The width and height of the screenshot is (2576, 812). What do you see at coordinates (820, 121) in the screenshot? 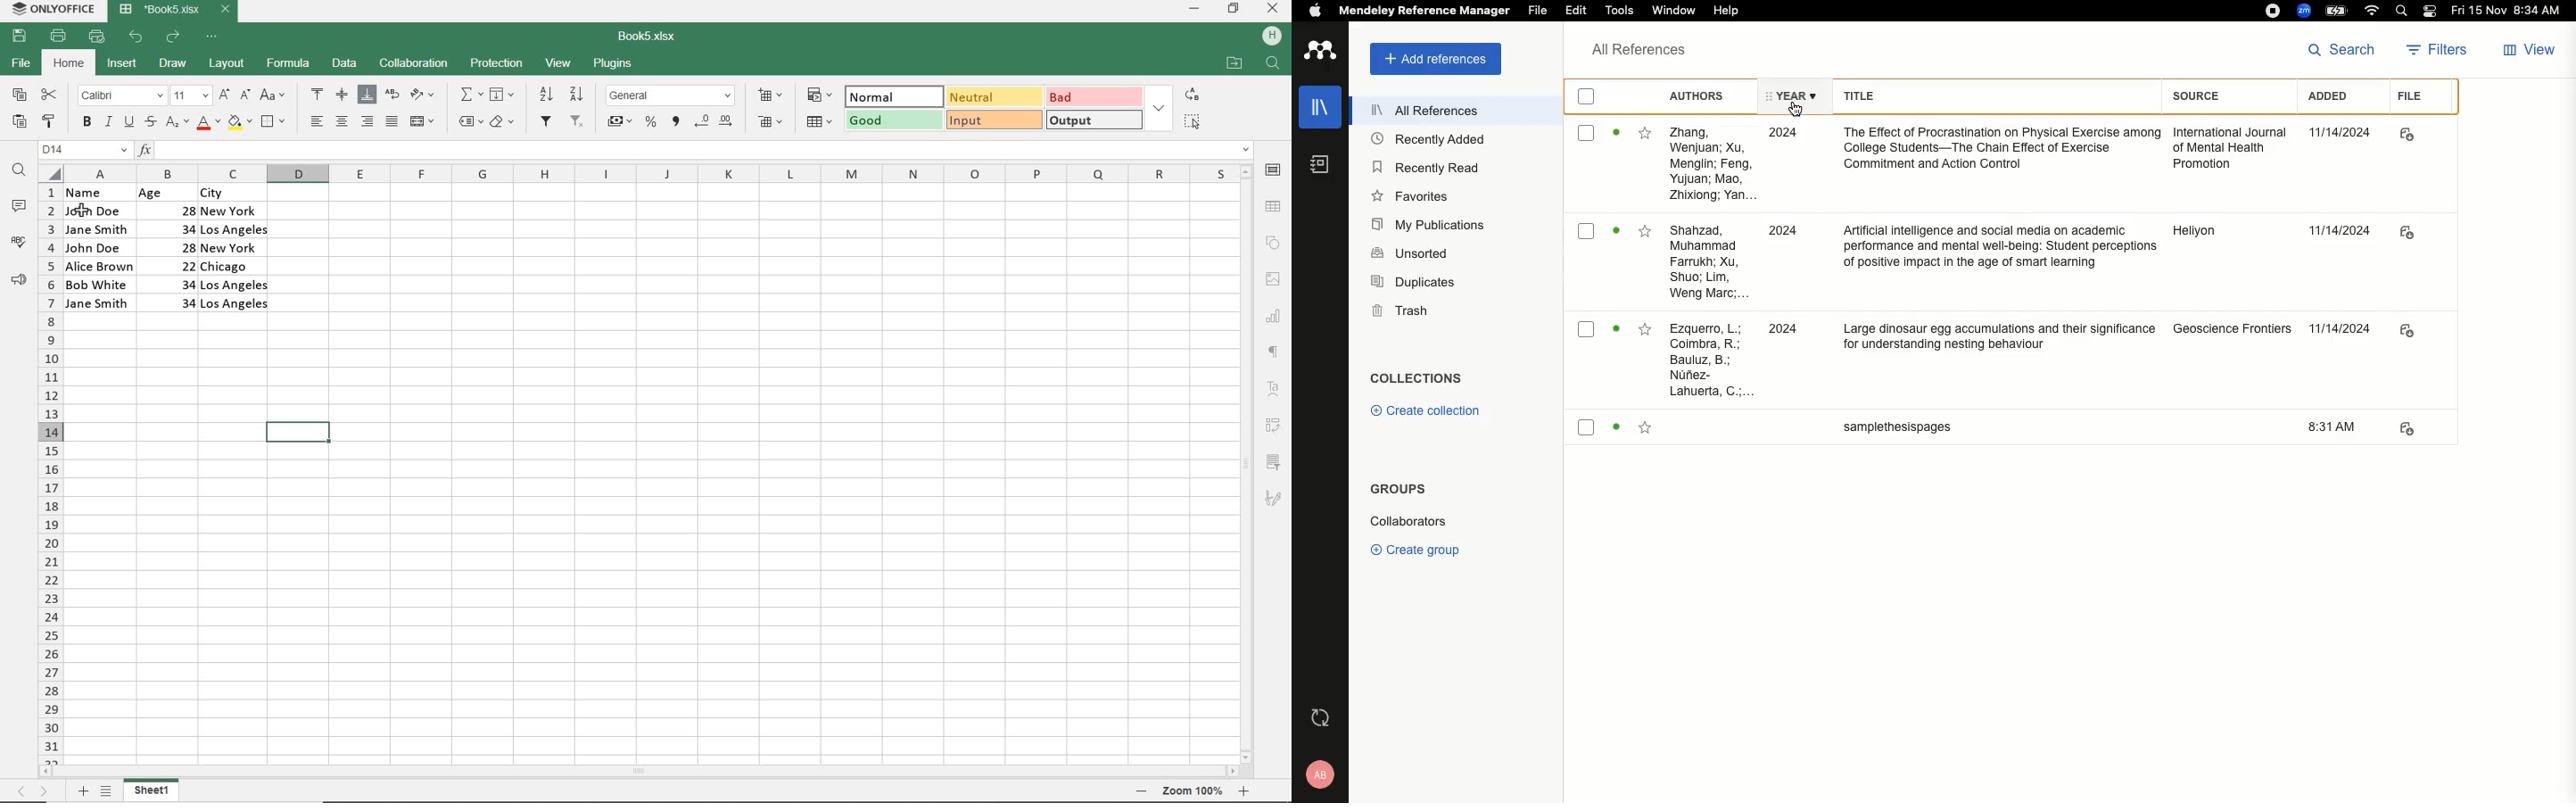
I see `FORMAT AS TABLE TEMPLATE` at bounding box center [820, 121].